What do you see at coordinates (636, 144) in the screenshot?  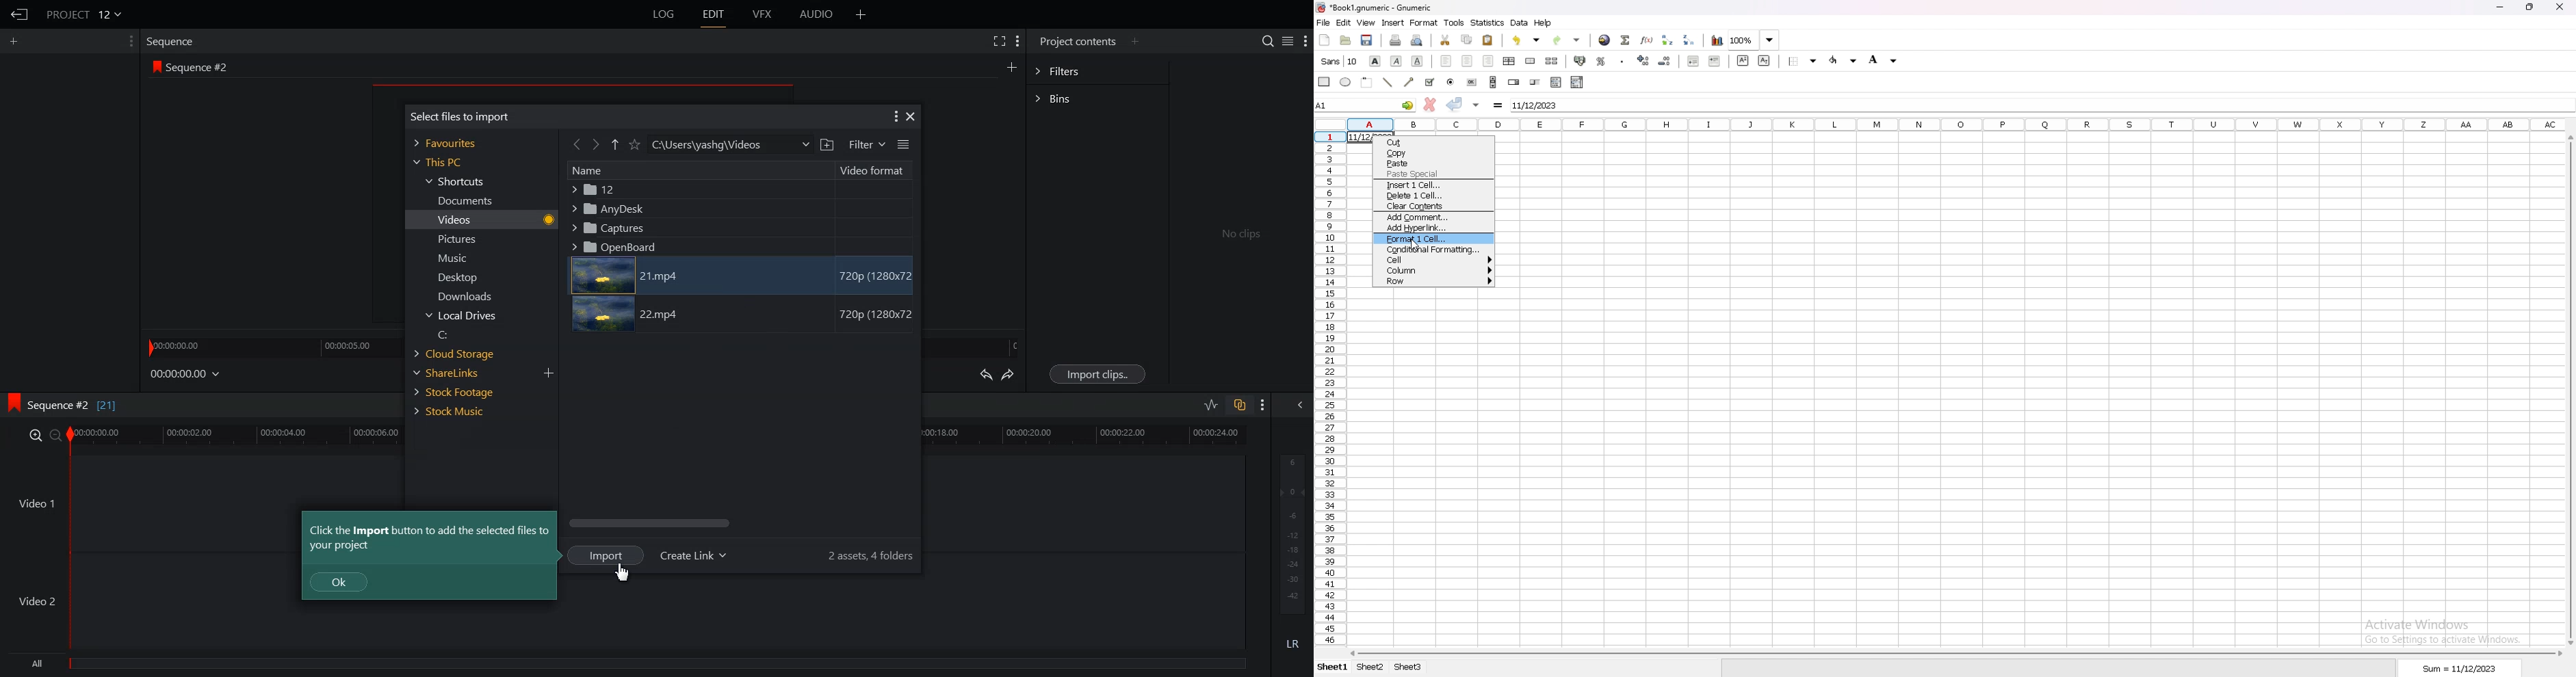 I see `Bookmark` at bounding box center [636, 144].